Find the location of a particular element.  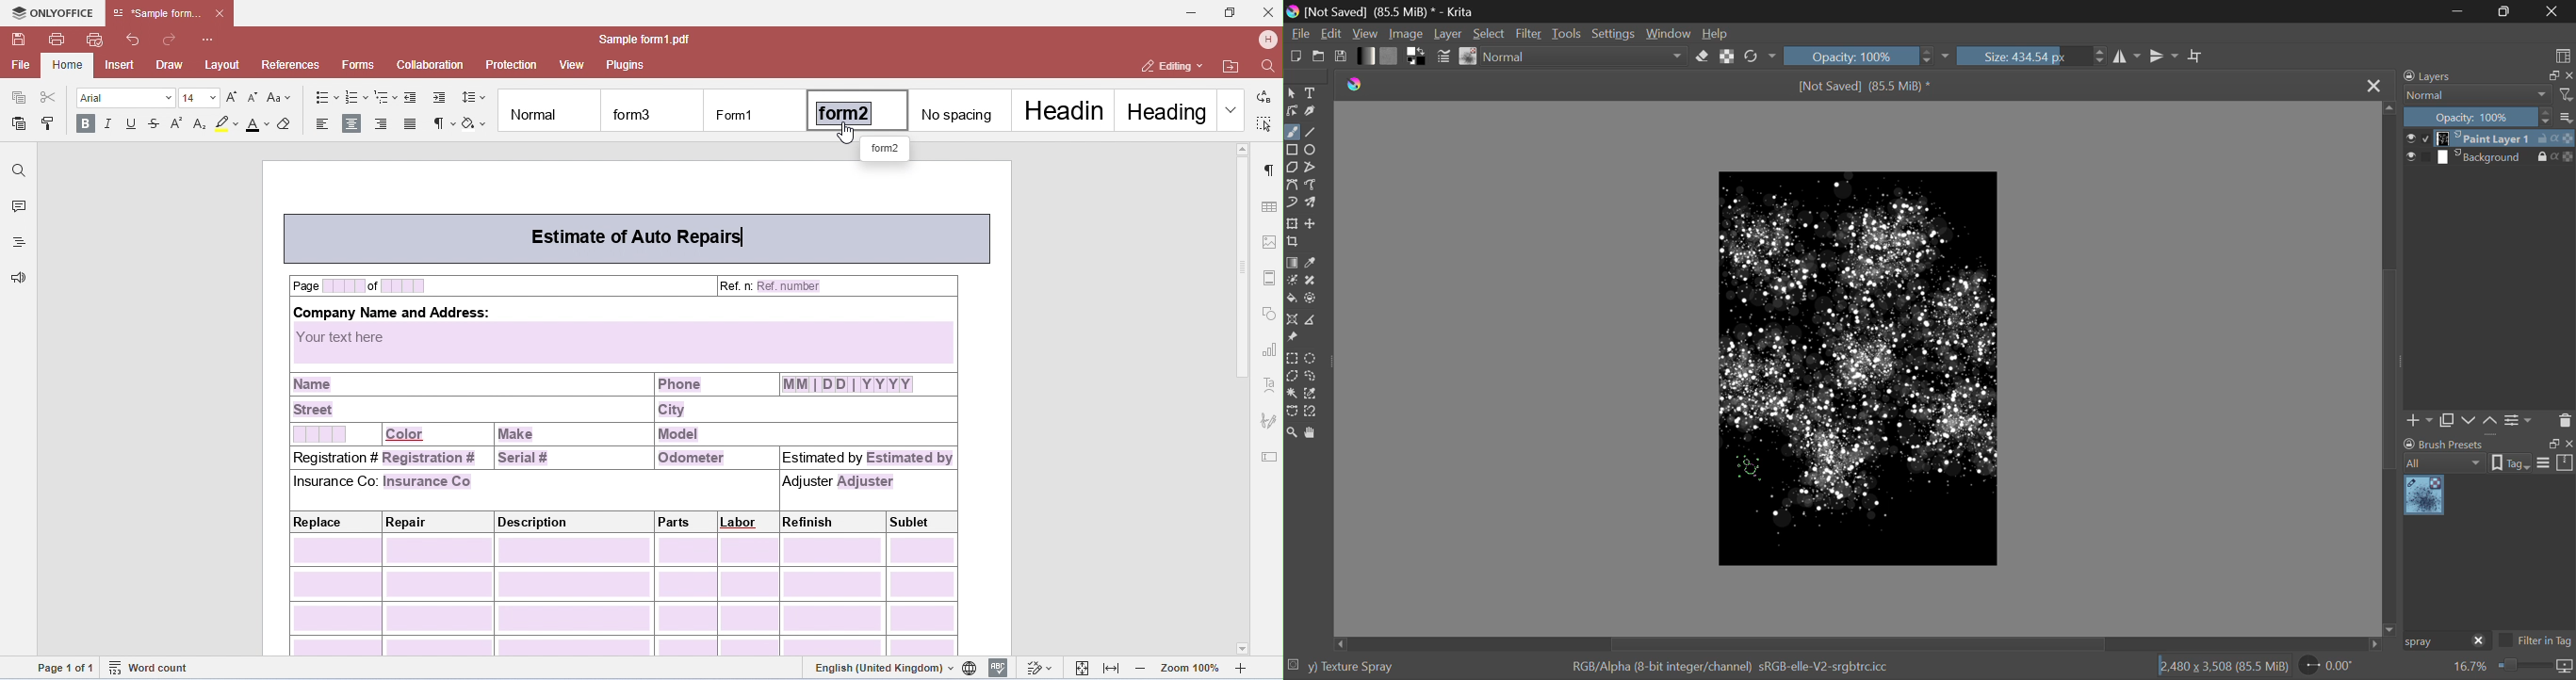

Dynamic Brush is located at coordinates (1291, 201).